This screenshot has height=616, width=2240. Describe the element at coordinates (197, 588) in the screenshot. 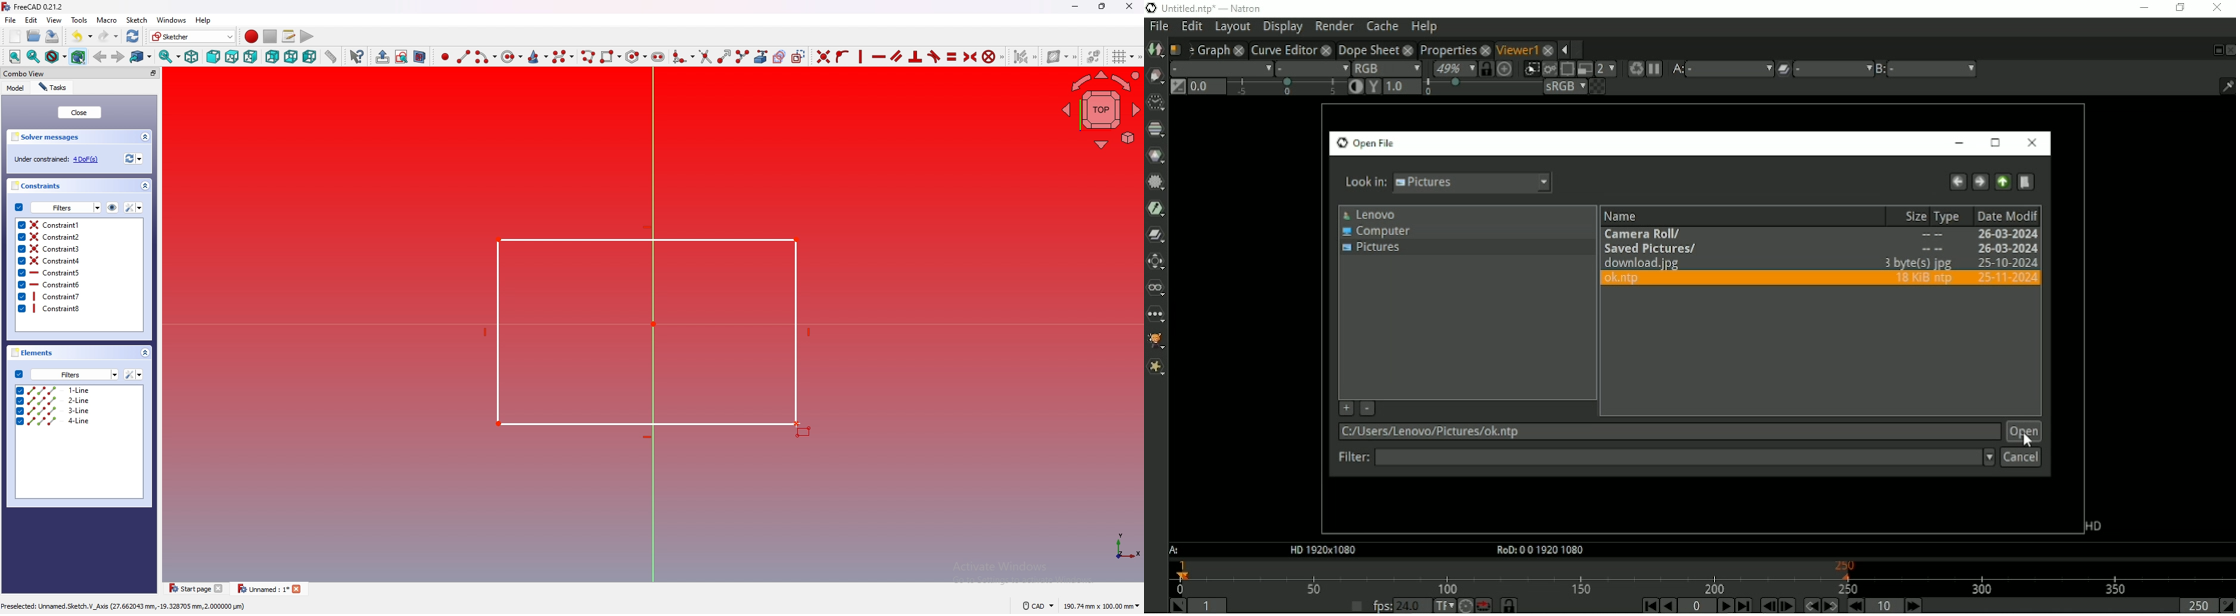

I see `tab` at that location.